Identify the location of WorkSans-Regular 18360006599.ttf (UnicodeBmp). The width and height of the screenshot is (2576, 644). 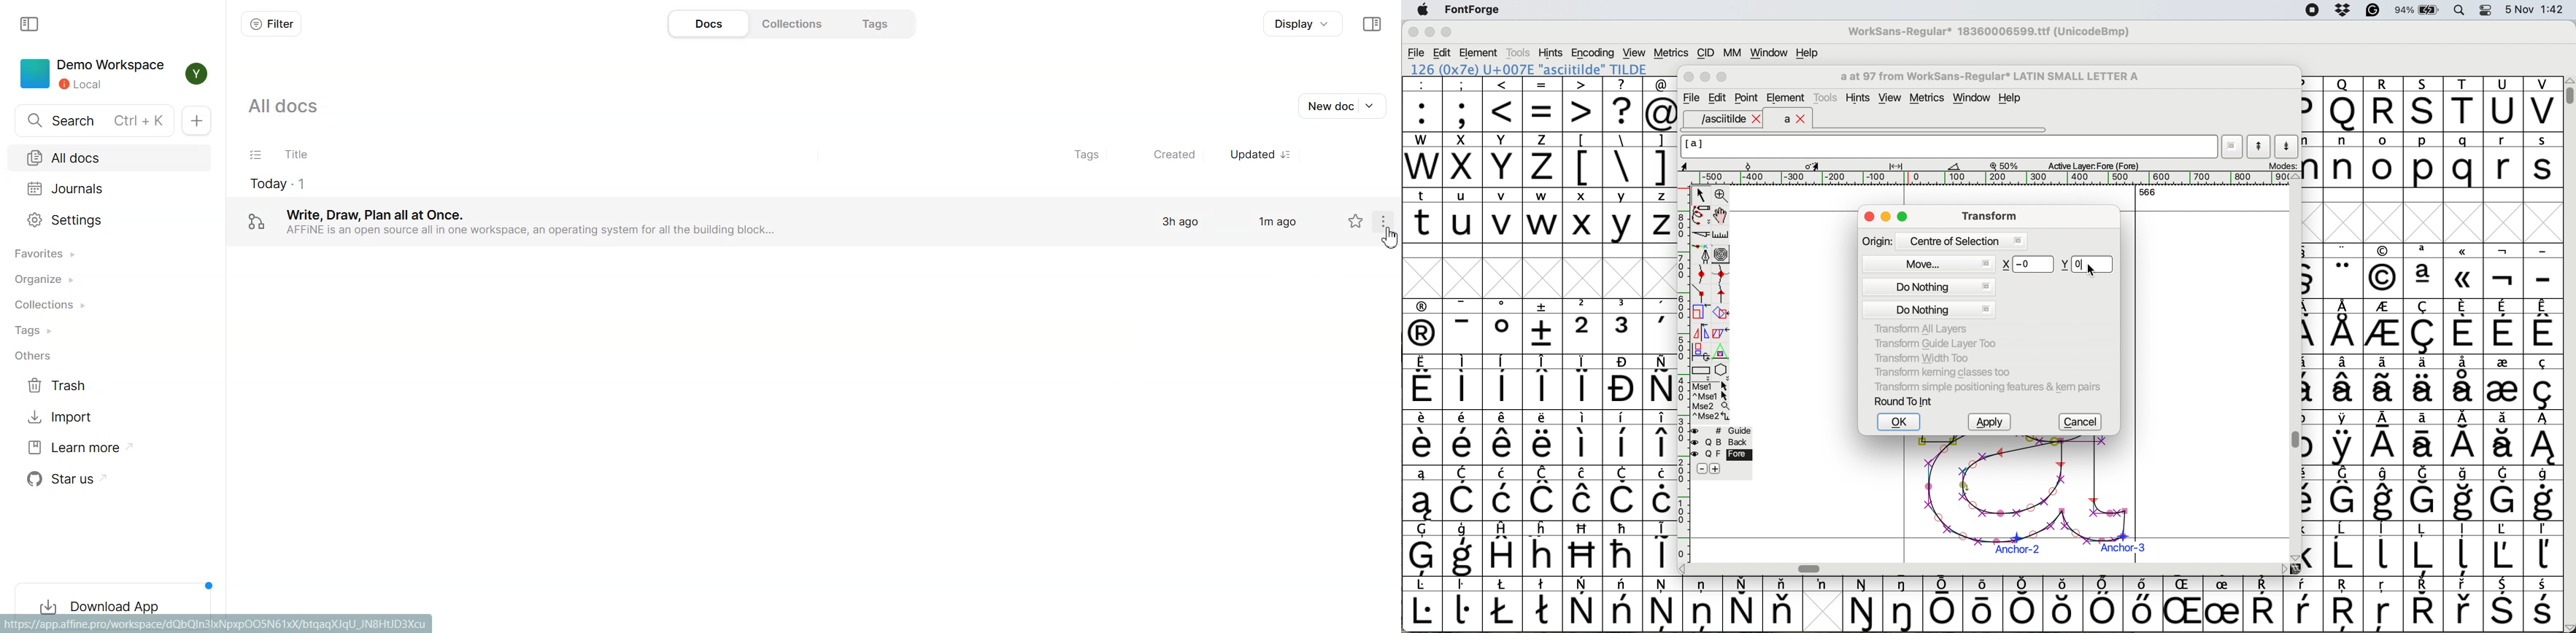
(1989, 33).